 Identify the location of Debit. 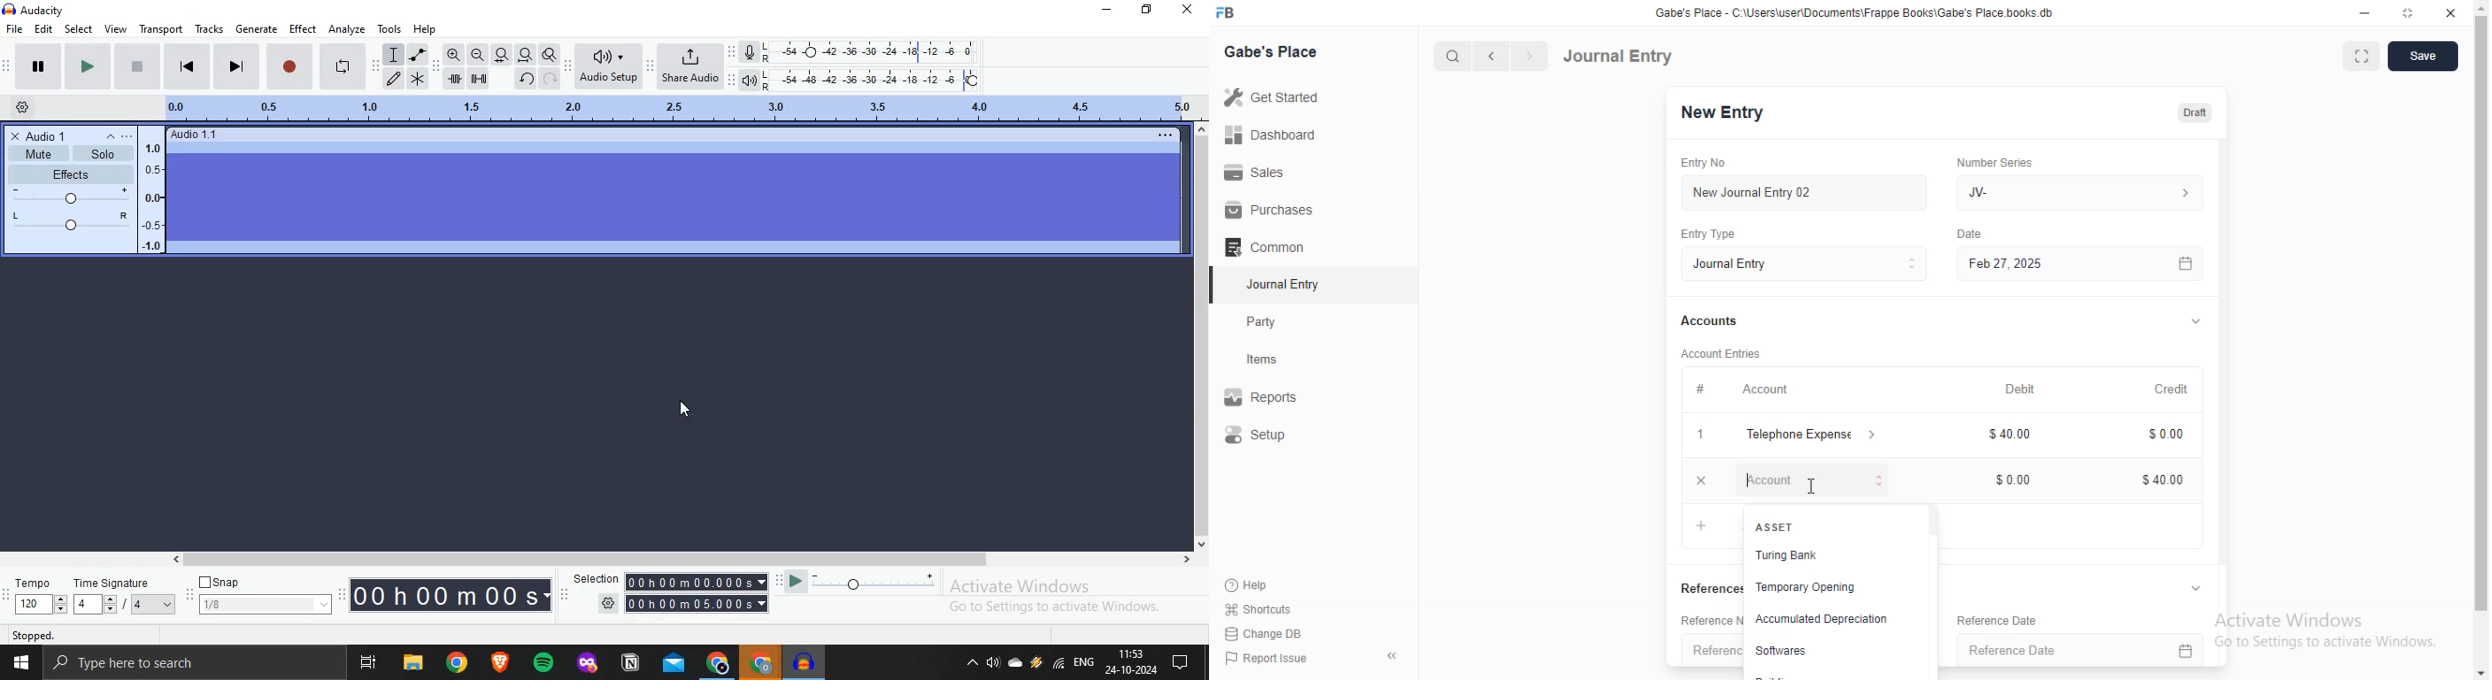
(2028, 390).